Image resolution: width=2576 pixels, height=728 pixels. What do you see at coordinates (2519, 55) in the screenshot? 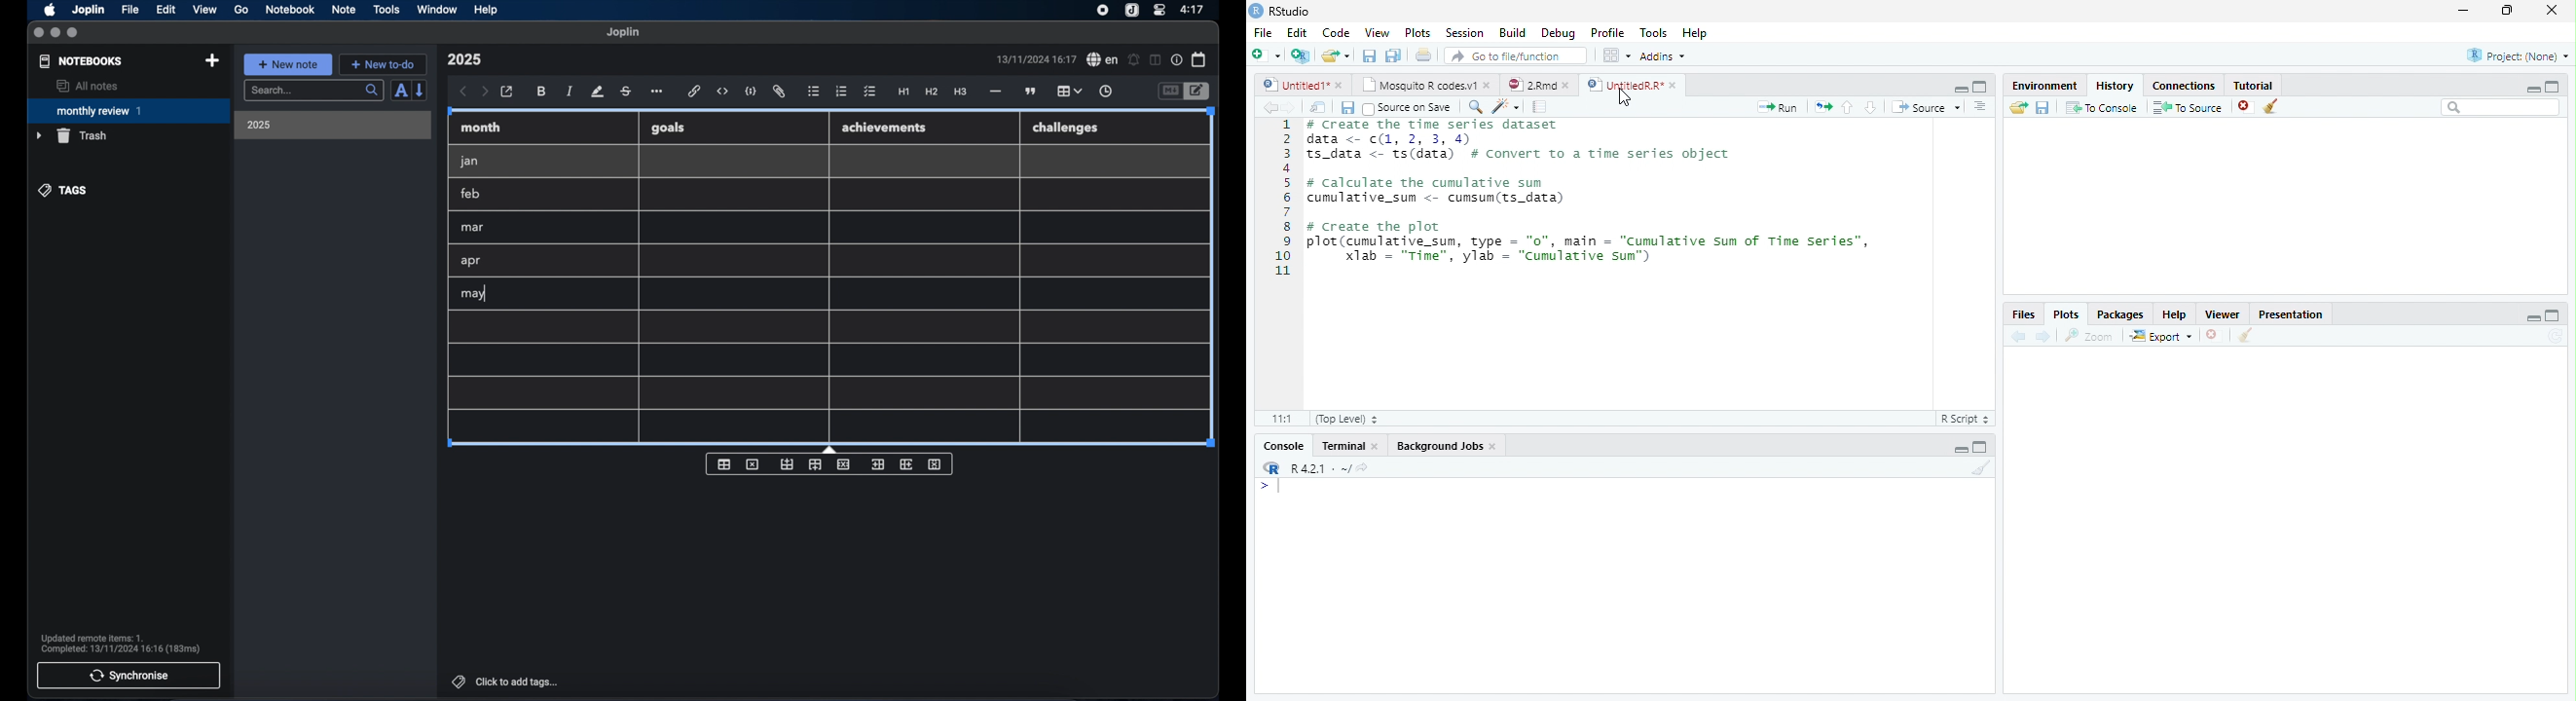
I see `Project (None)` at bounding box center [2519, 55].